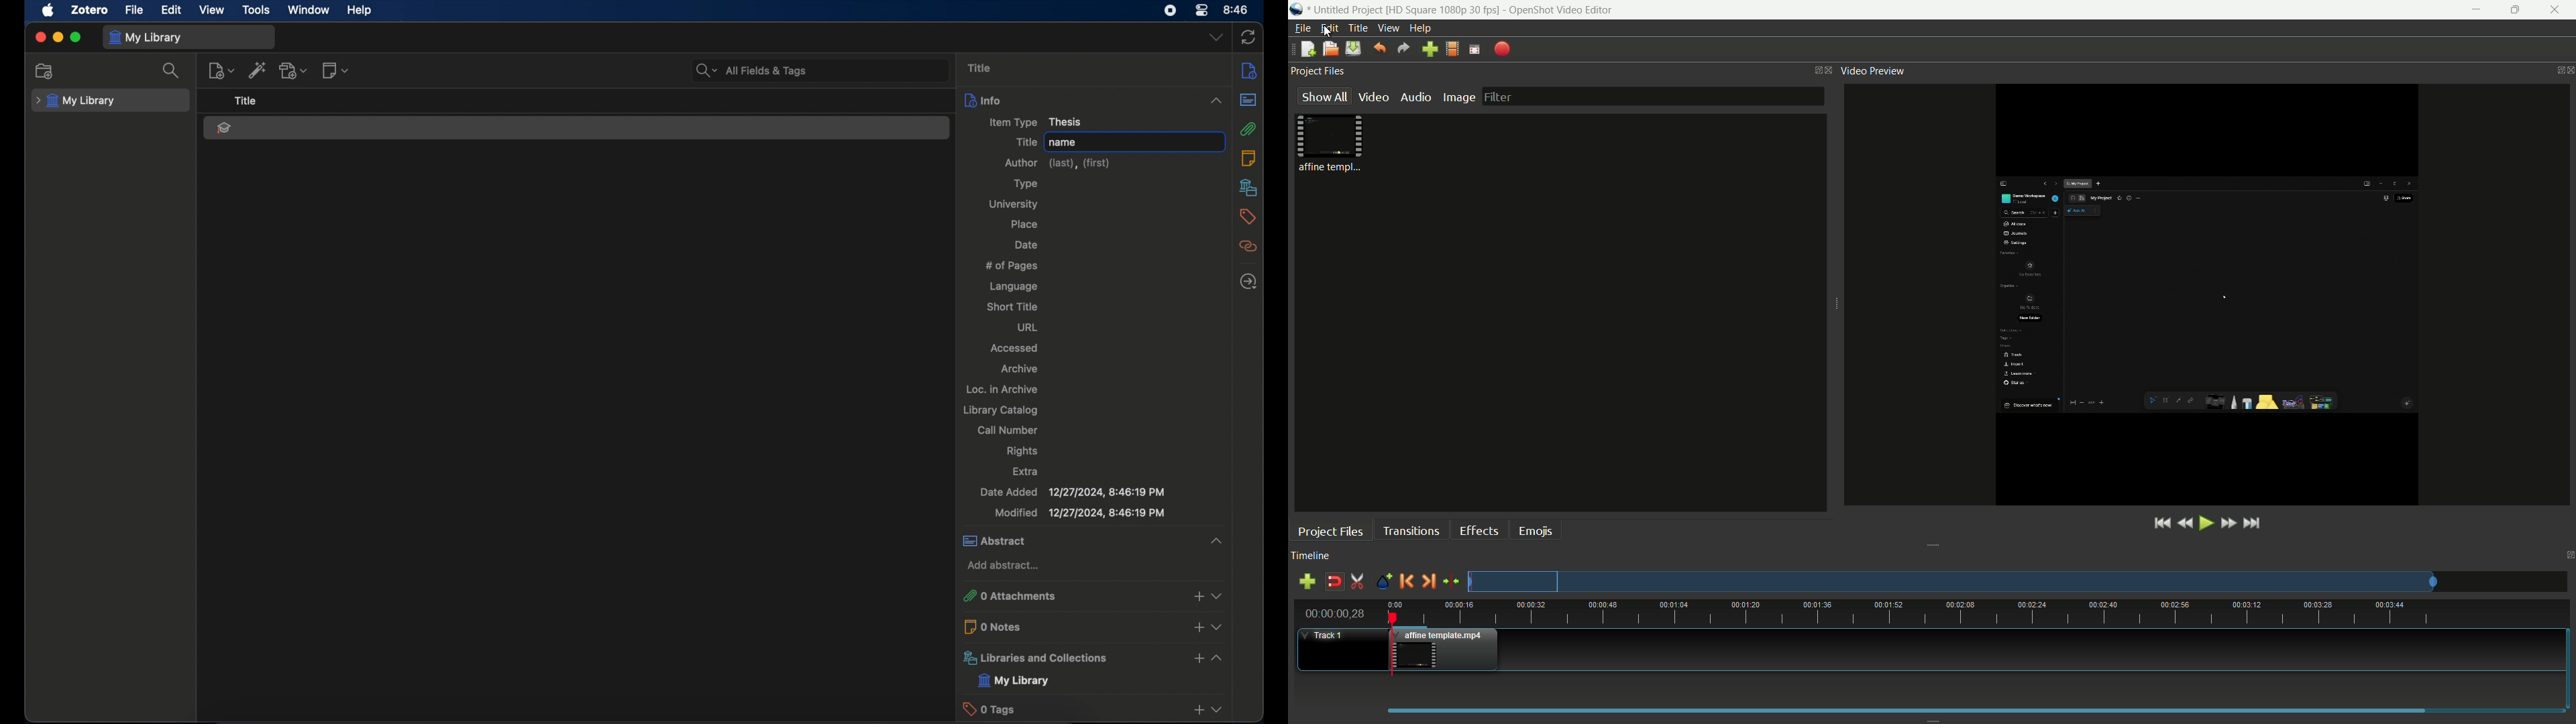  I want to click on my library, so click(150, 36).